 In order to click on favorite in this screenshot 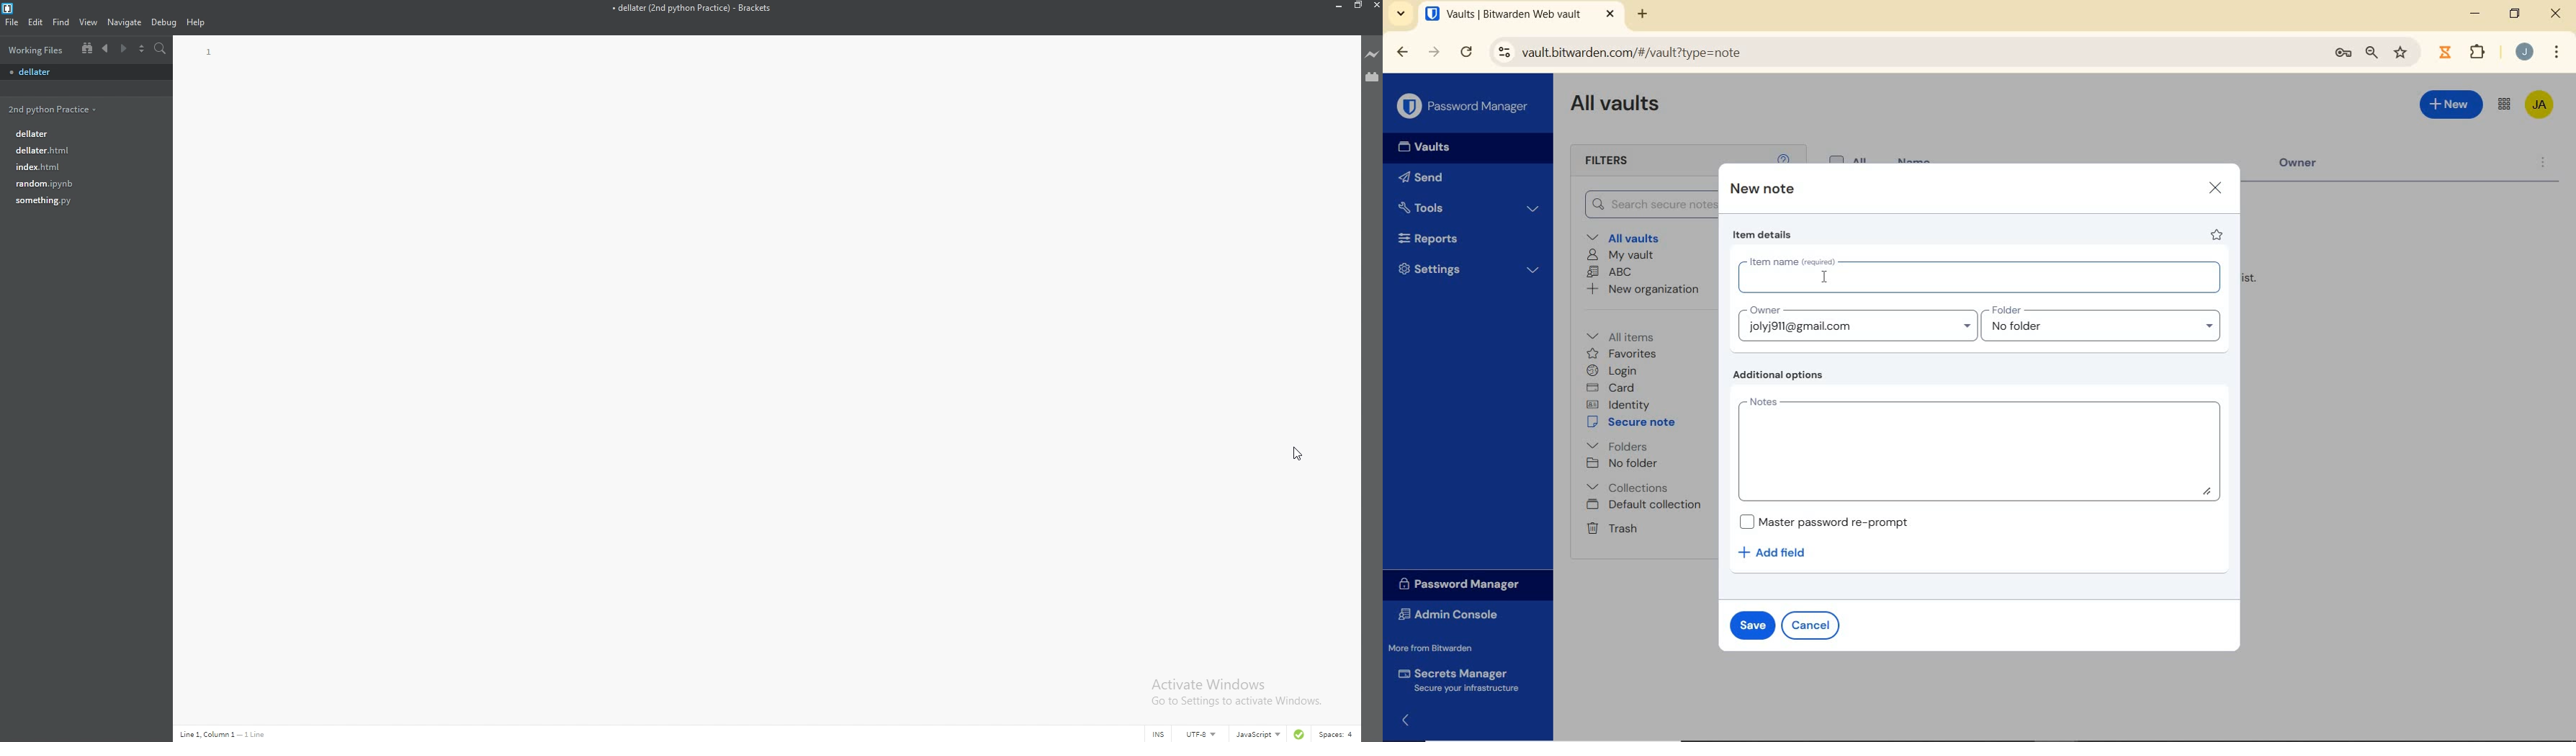, I will do `click(2218, 235)`.